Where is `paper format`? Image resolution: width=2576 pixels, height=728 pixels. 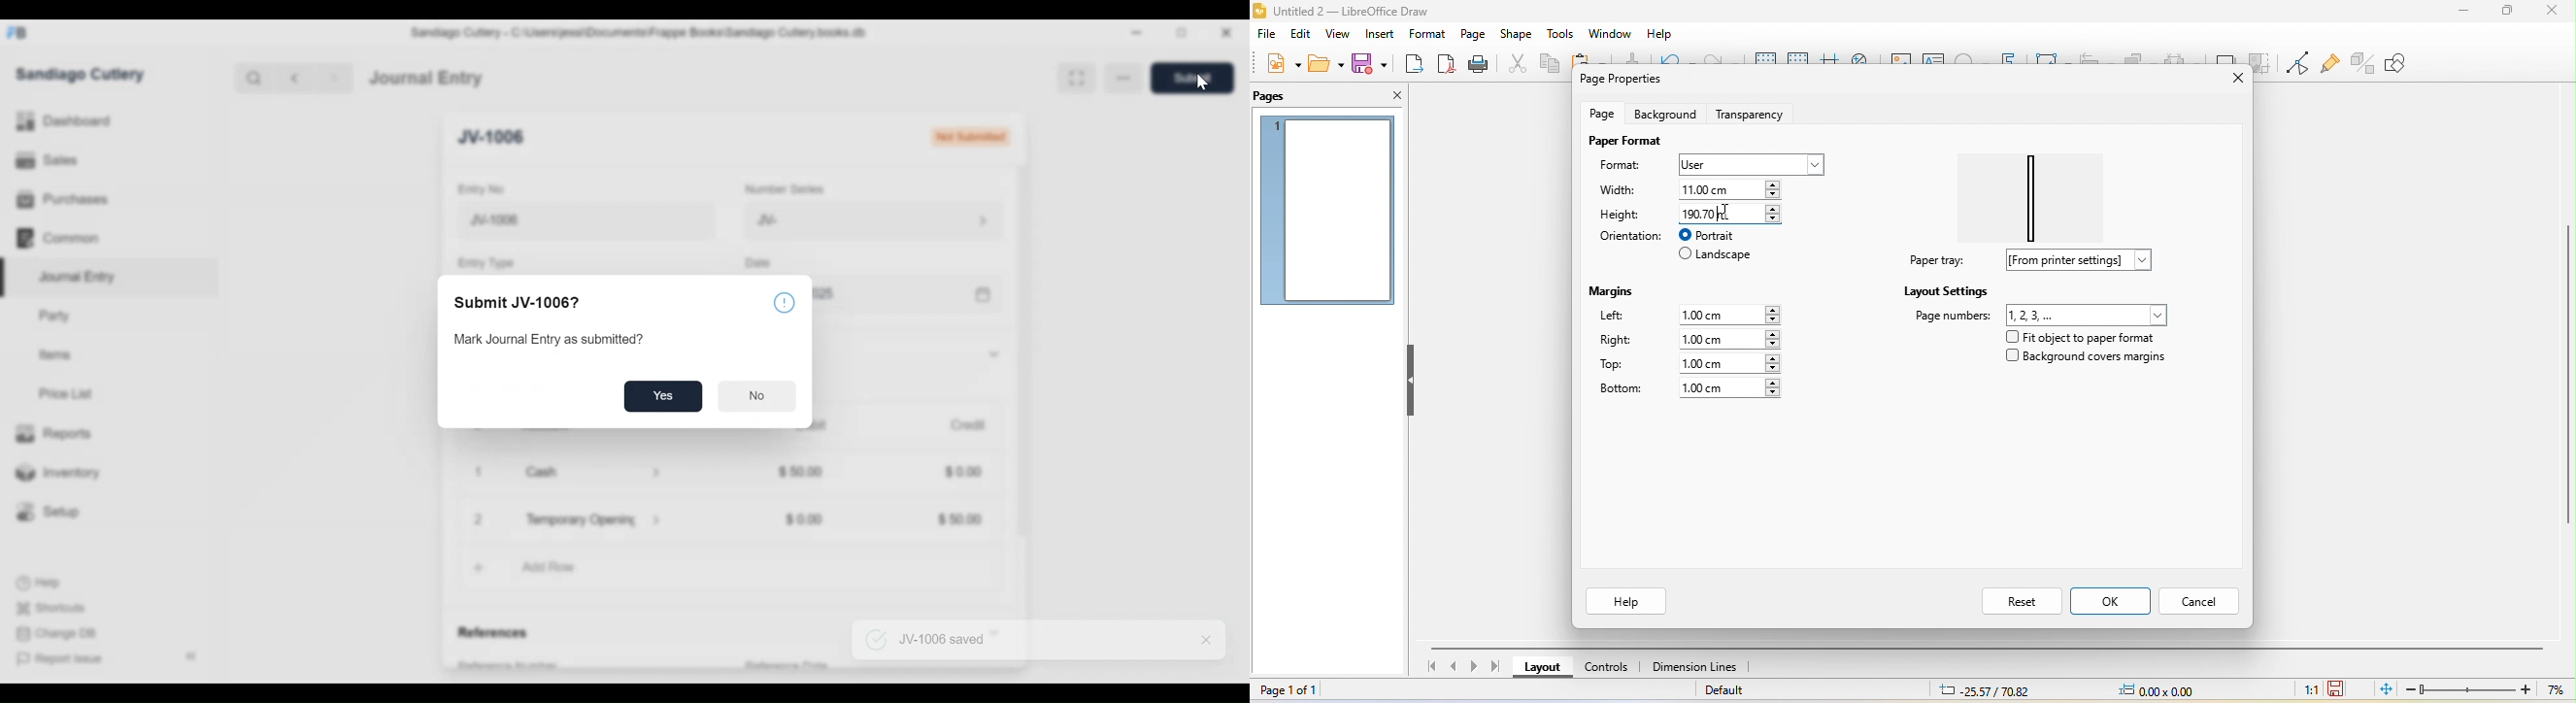 paper format is located at coordinates (1624, 141).